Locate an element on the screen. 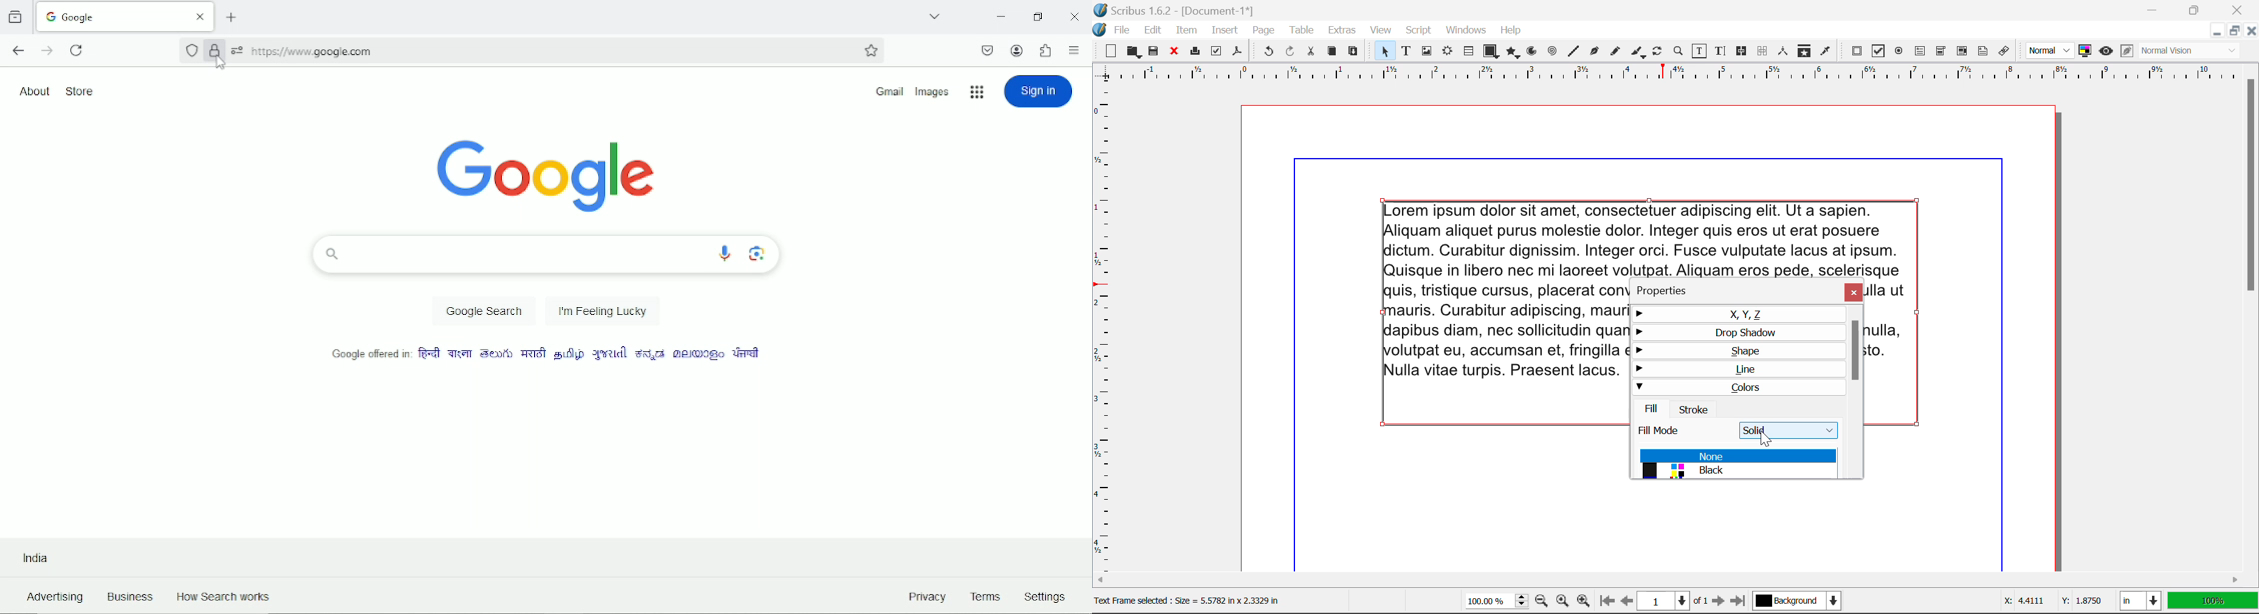 Image resolution: width=2268 pixels, height=616 pixels. Bezier Curve is located at coordinates (1595, 53).